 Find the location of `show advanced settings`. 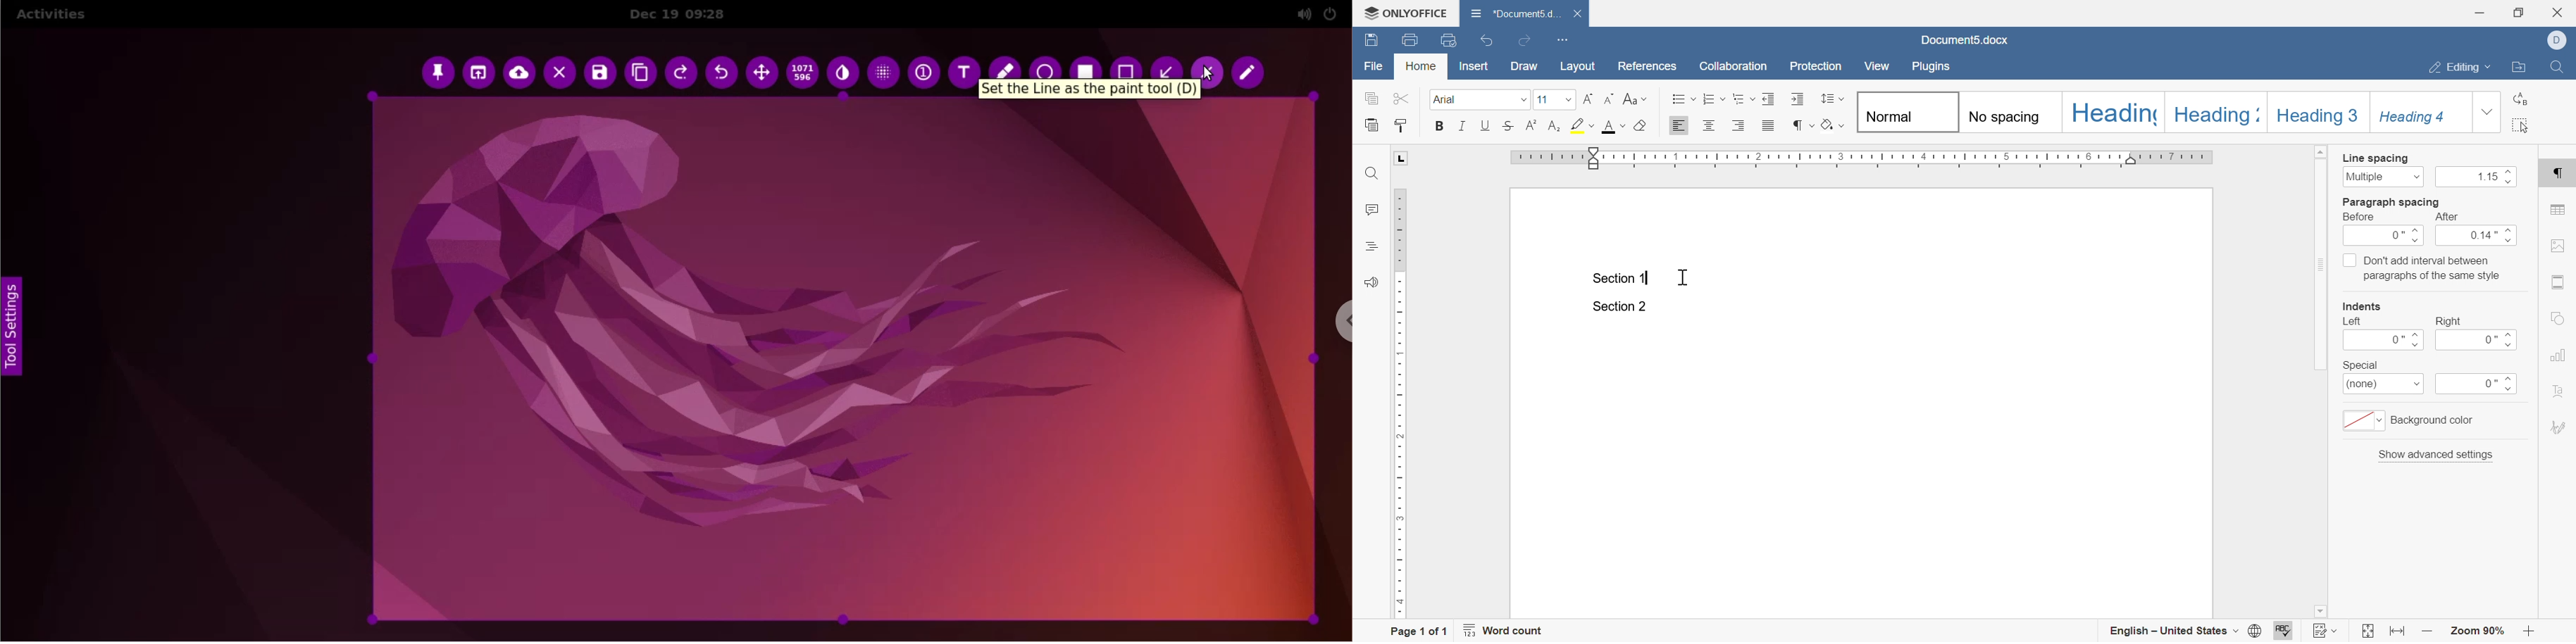

show advanced settings is located at coordinates (2437, 454).